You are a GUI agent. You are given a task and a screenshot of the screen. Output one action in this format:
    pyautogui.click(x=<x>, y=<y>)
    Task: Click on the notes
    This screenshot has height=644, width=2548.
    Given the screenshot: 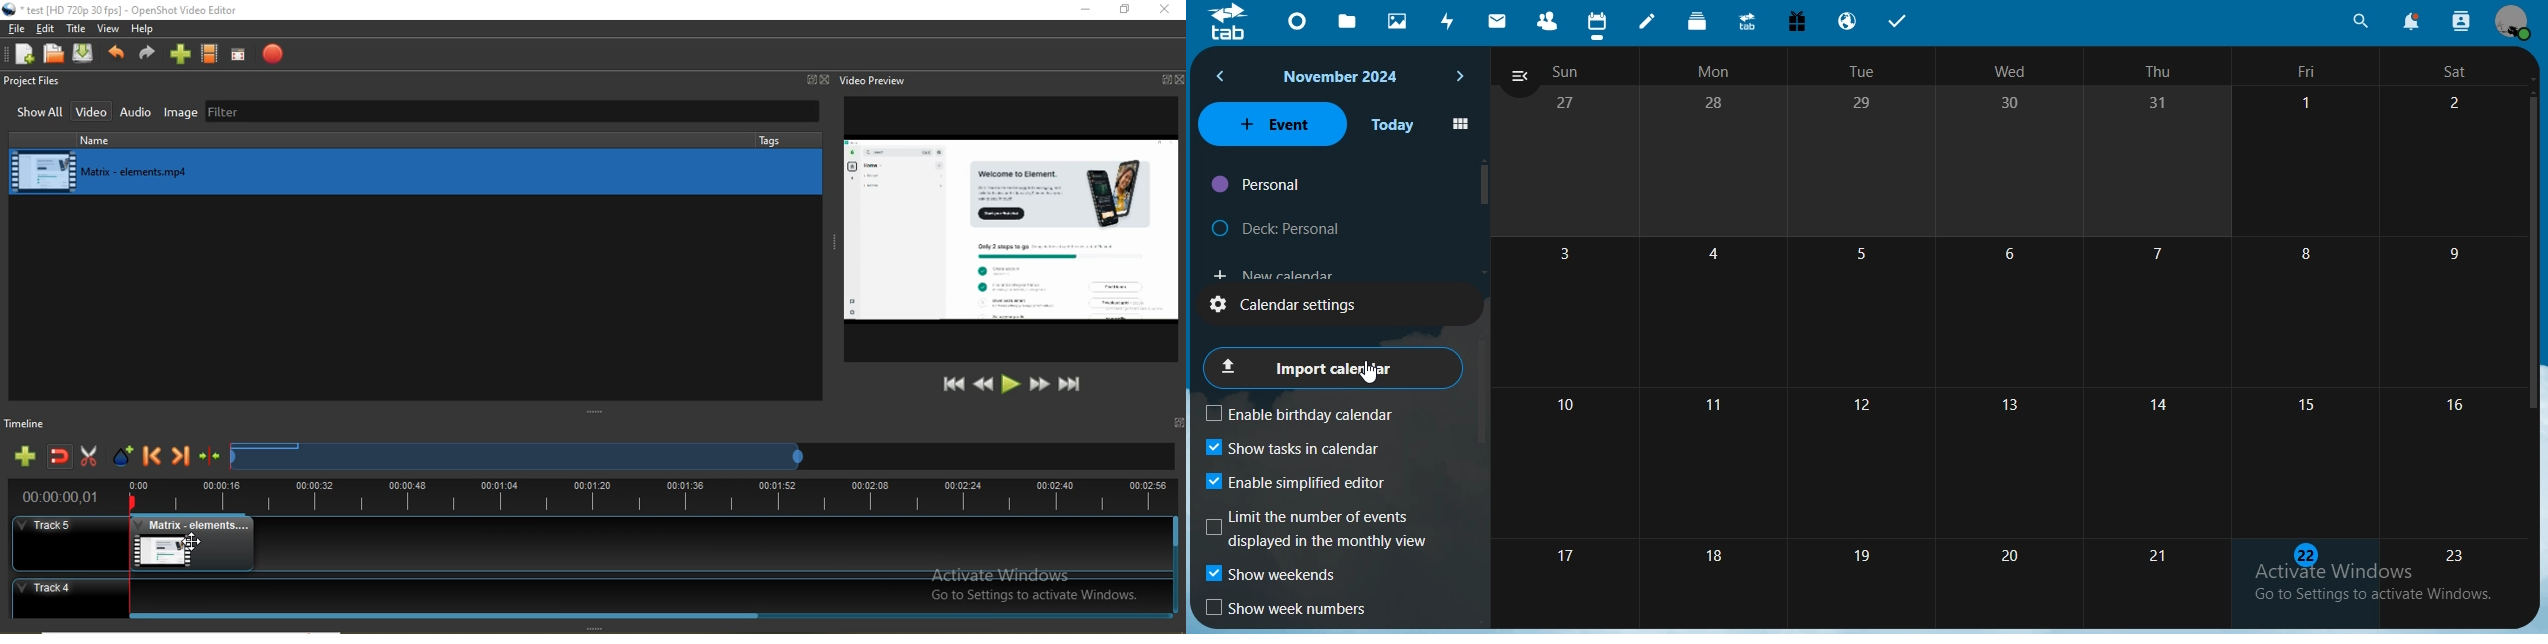 What is the action you would take?
    pyautogui.click(x=1651, y=22)
    